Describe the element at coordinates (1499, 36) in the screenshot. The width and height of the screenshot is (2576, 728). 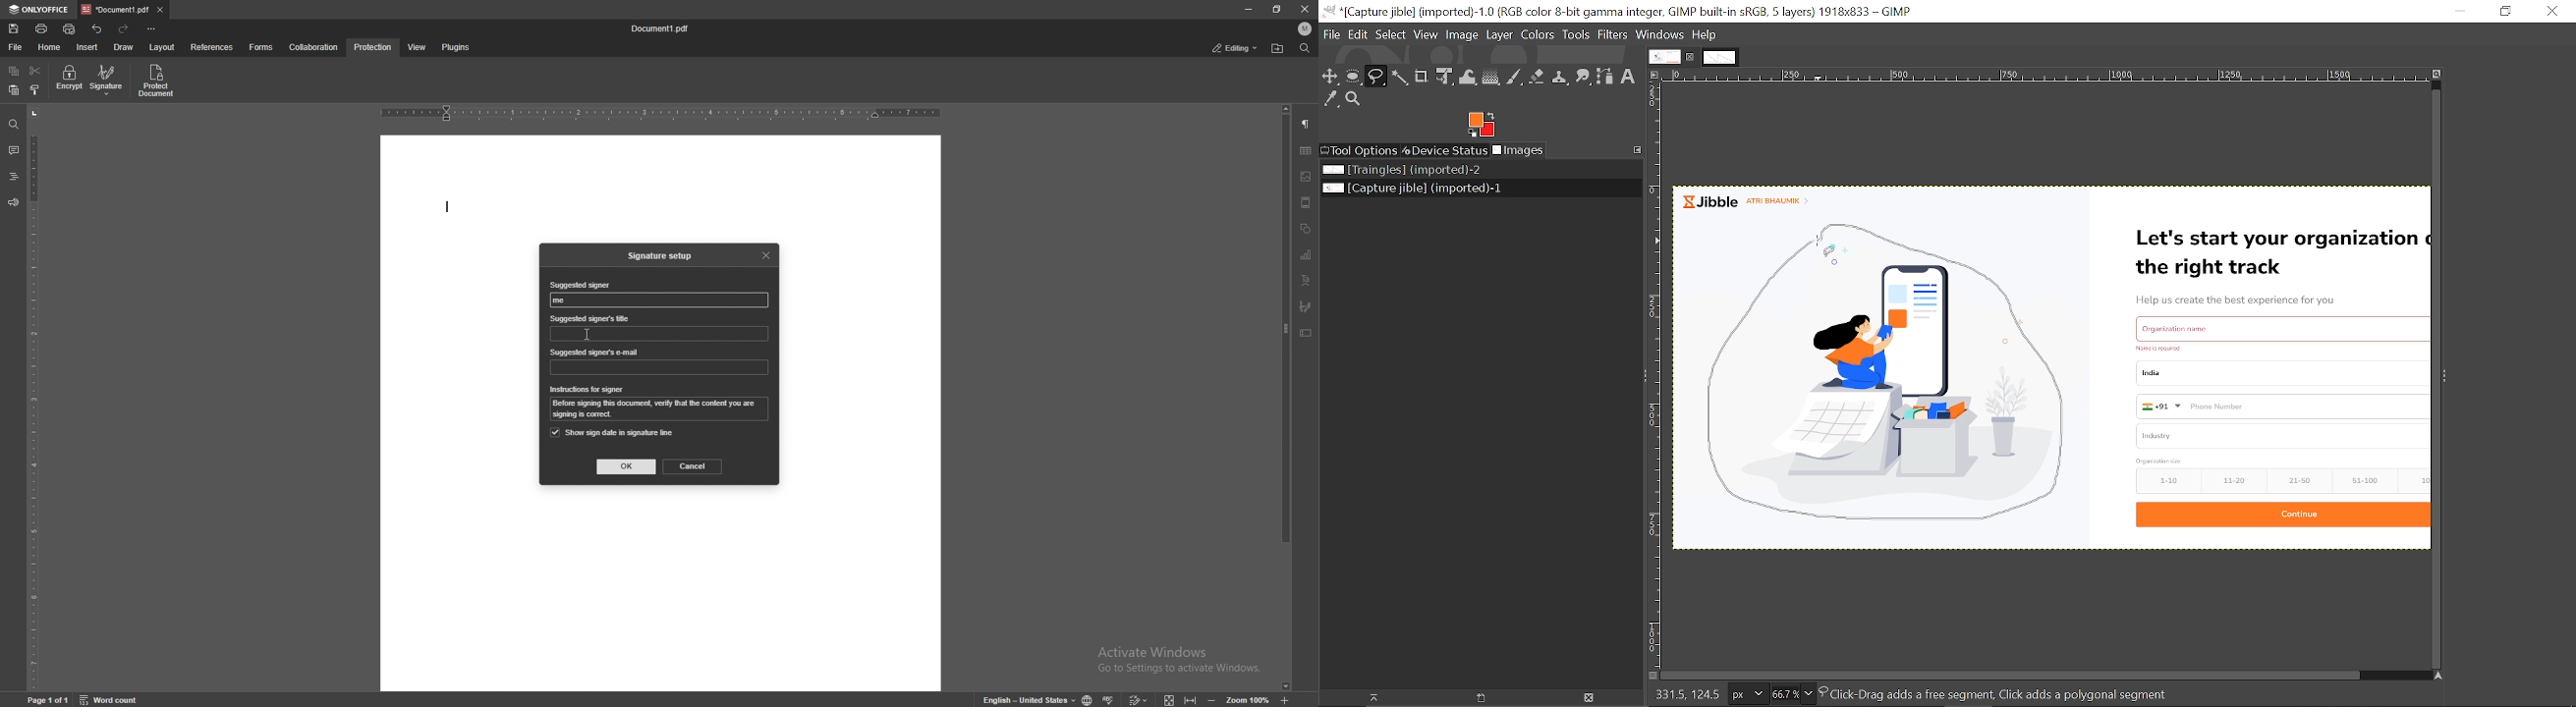
I see `Layer` at that location.